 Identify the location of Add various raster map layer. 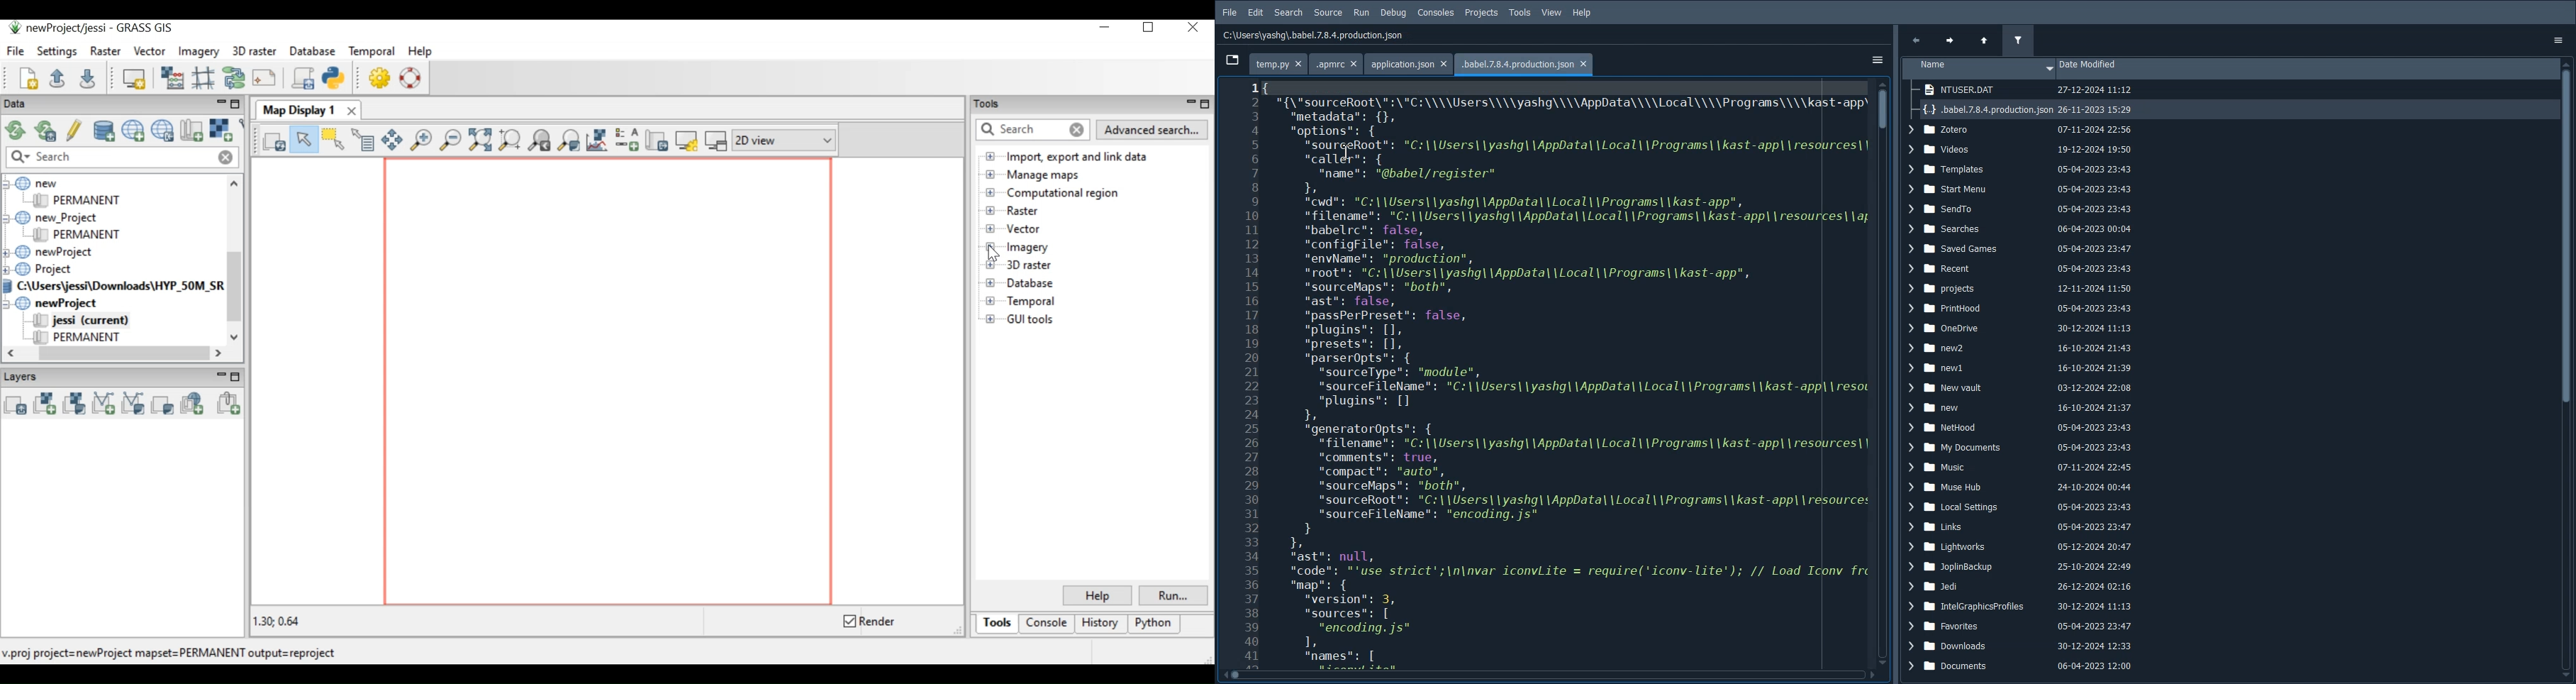
(74, 404).